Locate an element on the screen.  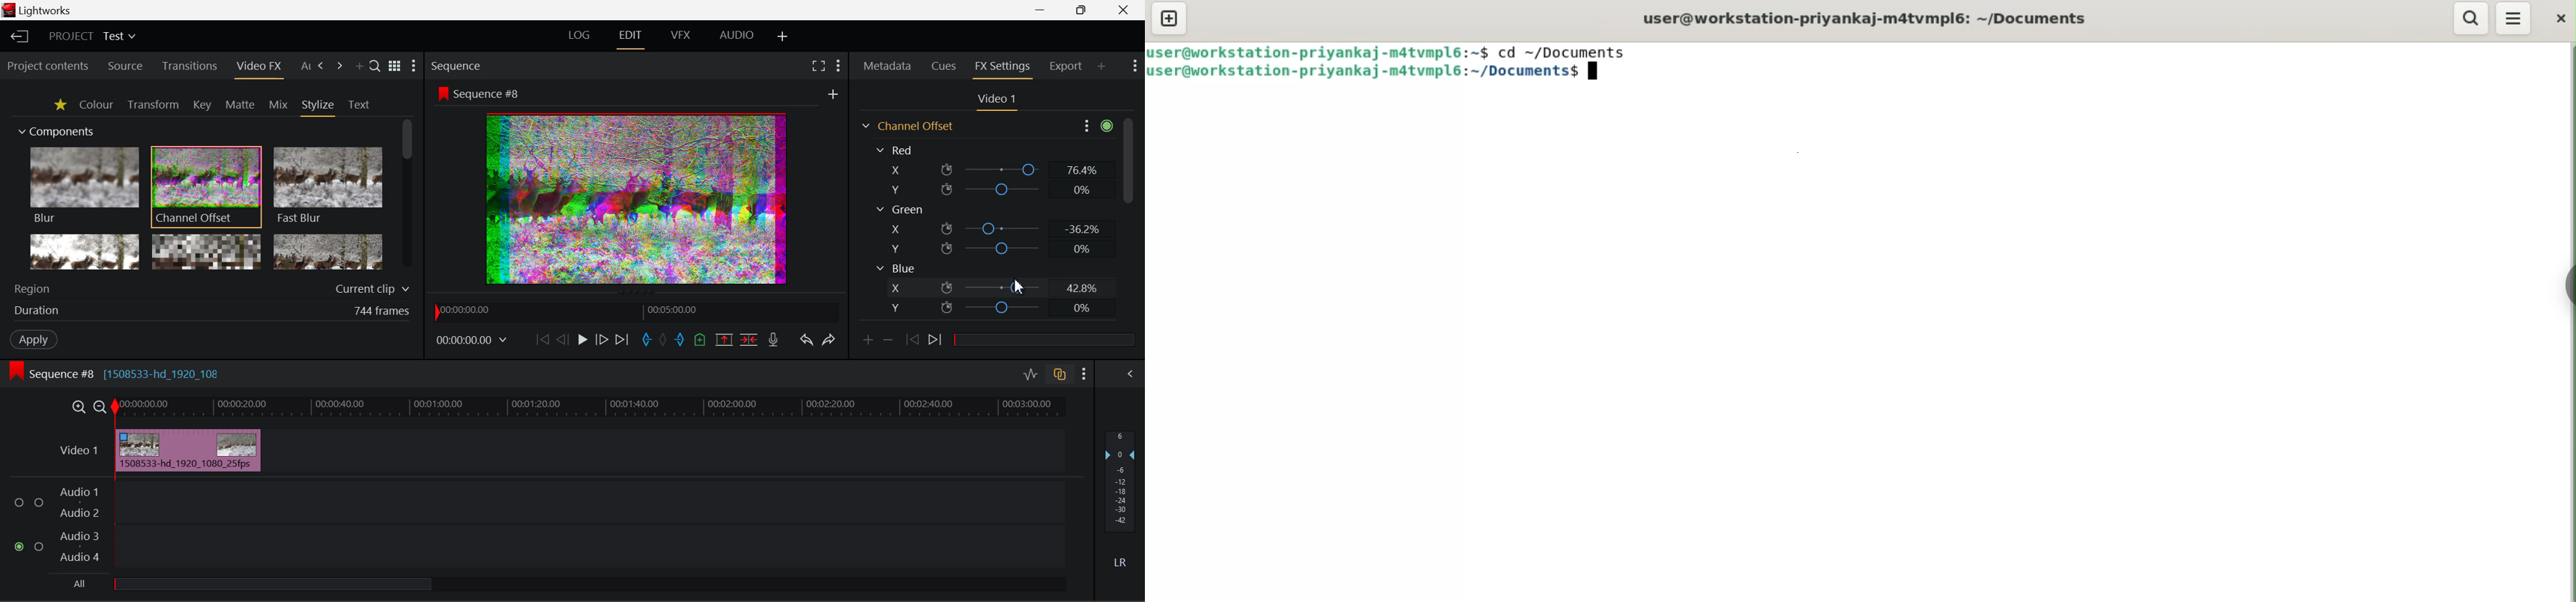
Project Timeline Navigator is located at coordinates (637, 312).